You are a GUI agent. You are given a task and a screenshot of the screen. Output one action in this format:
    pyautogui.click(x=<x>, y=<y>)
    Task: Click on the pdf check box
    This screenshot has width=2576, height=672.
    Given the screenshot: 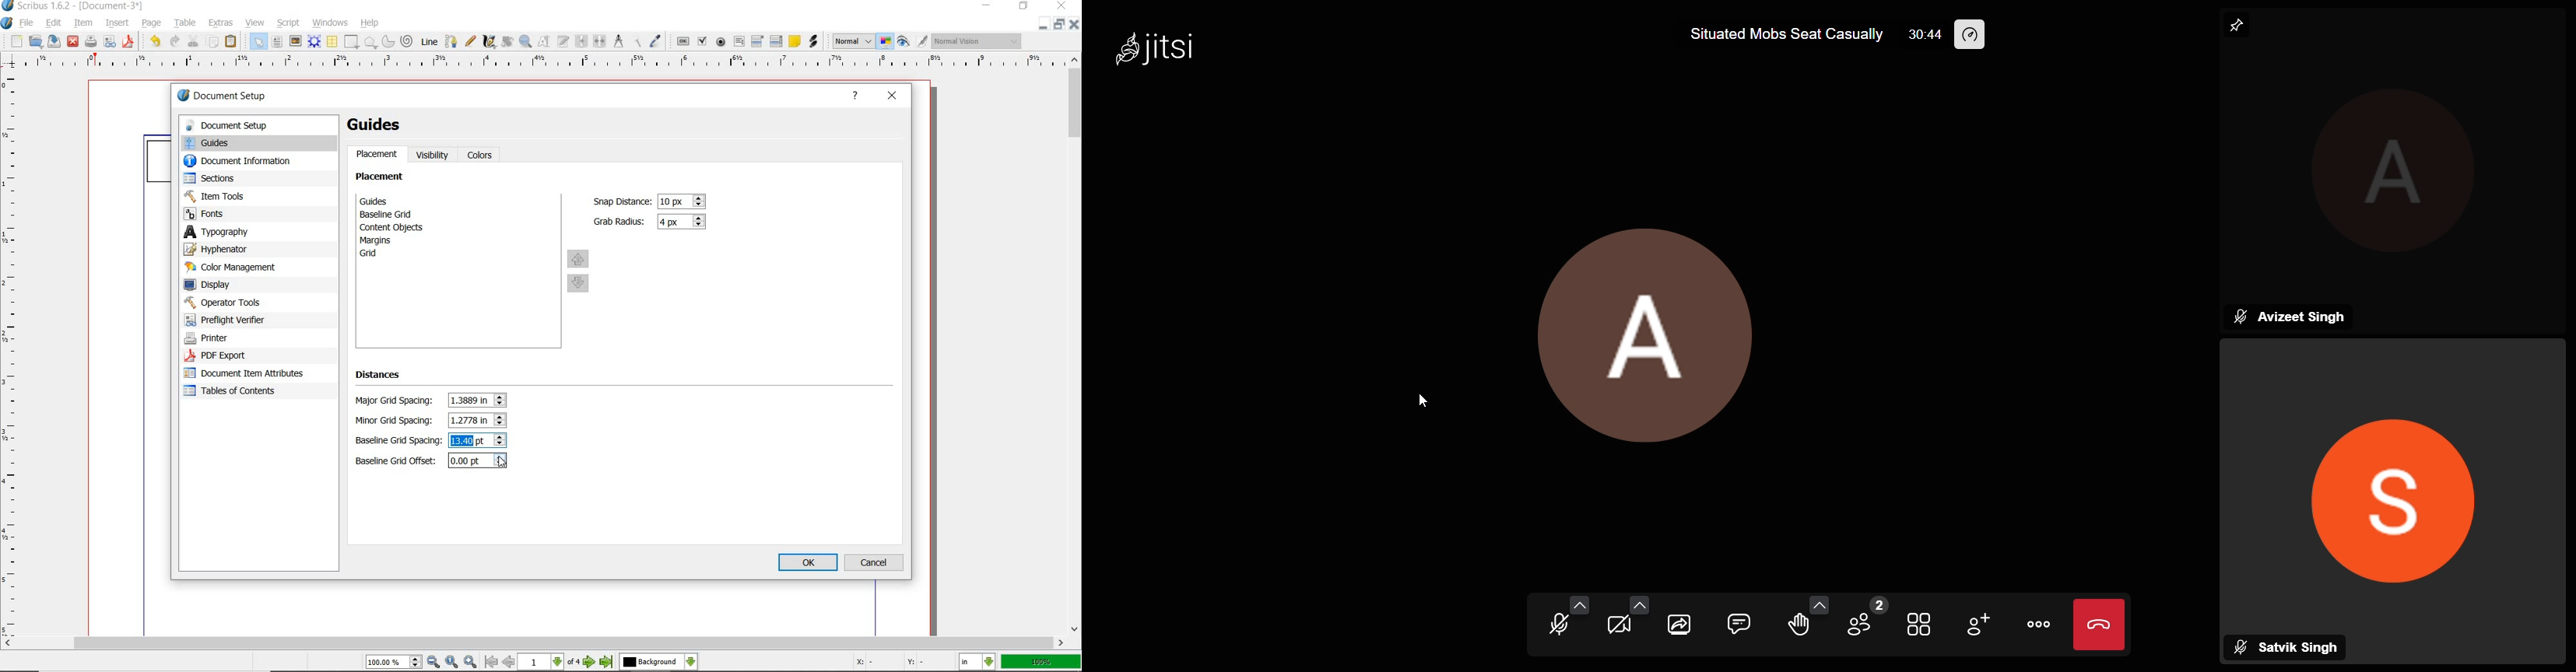 What is the action you would take?
    pyautogui.click(x=701, y=40)
    